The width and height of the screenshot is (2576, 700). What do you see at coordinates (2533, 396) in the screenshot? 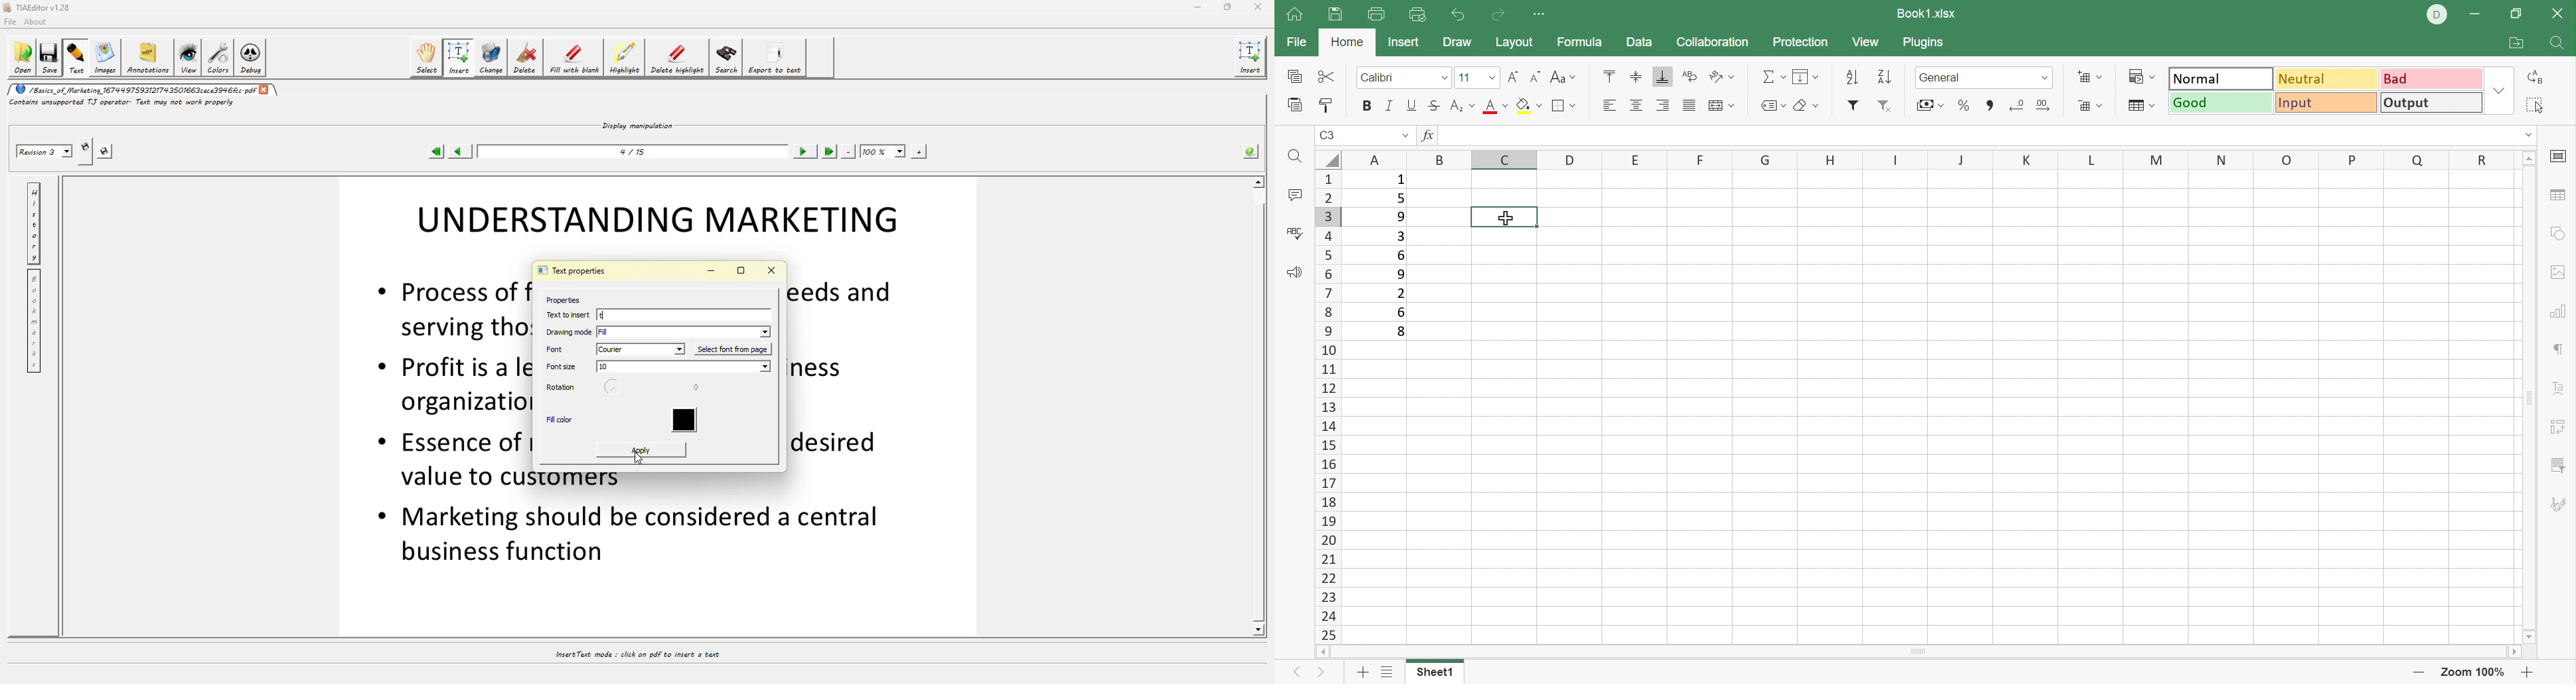
I see `Scroll Bar` at bounding box center [2533, 396].